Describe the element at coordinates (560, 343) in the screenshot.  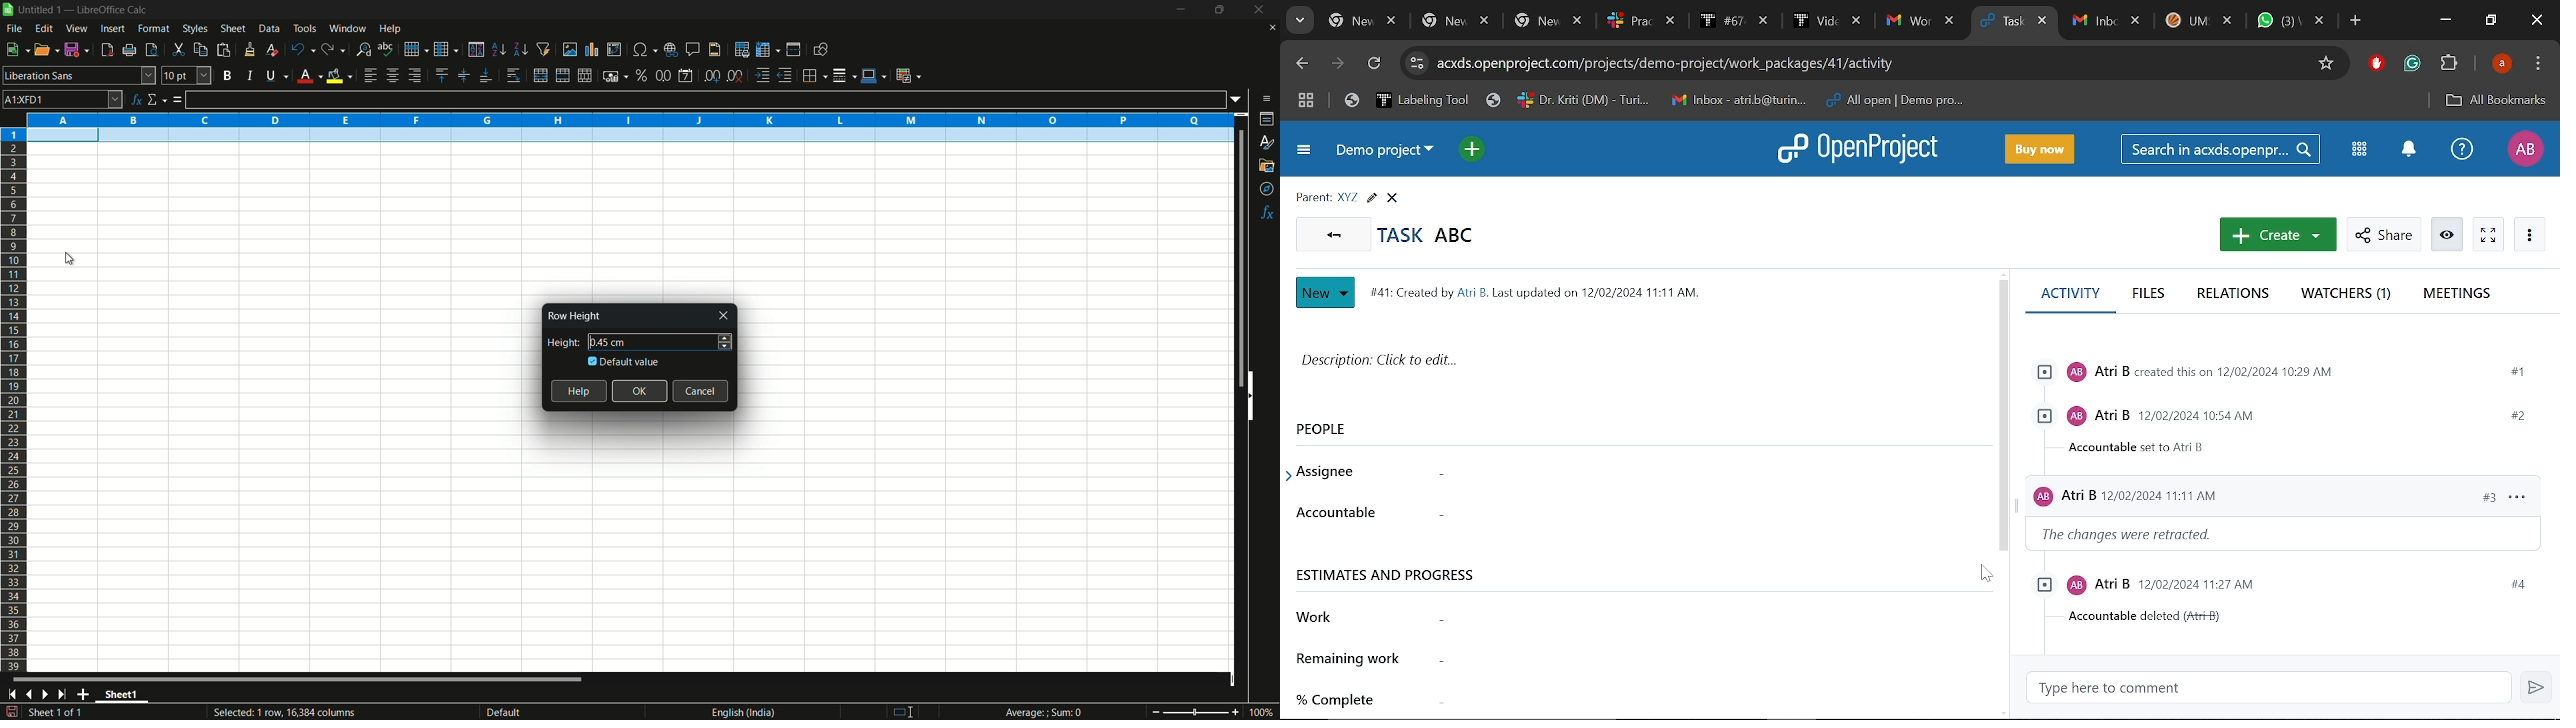
I see `height` at that location.